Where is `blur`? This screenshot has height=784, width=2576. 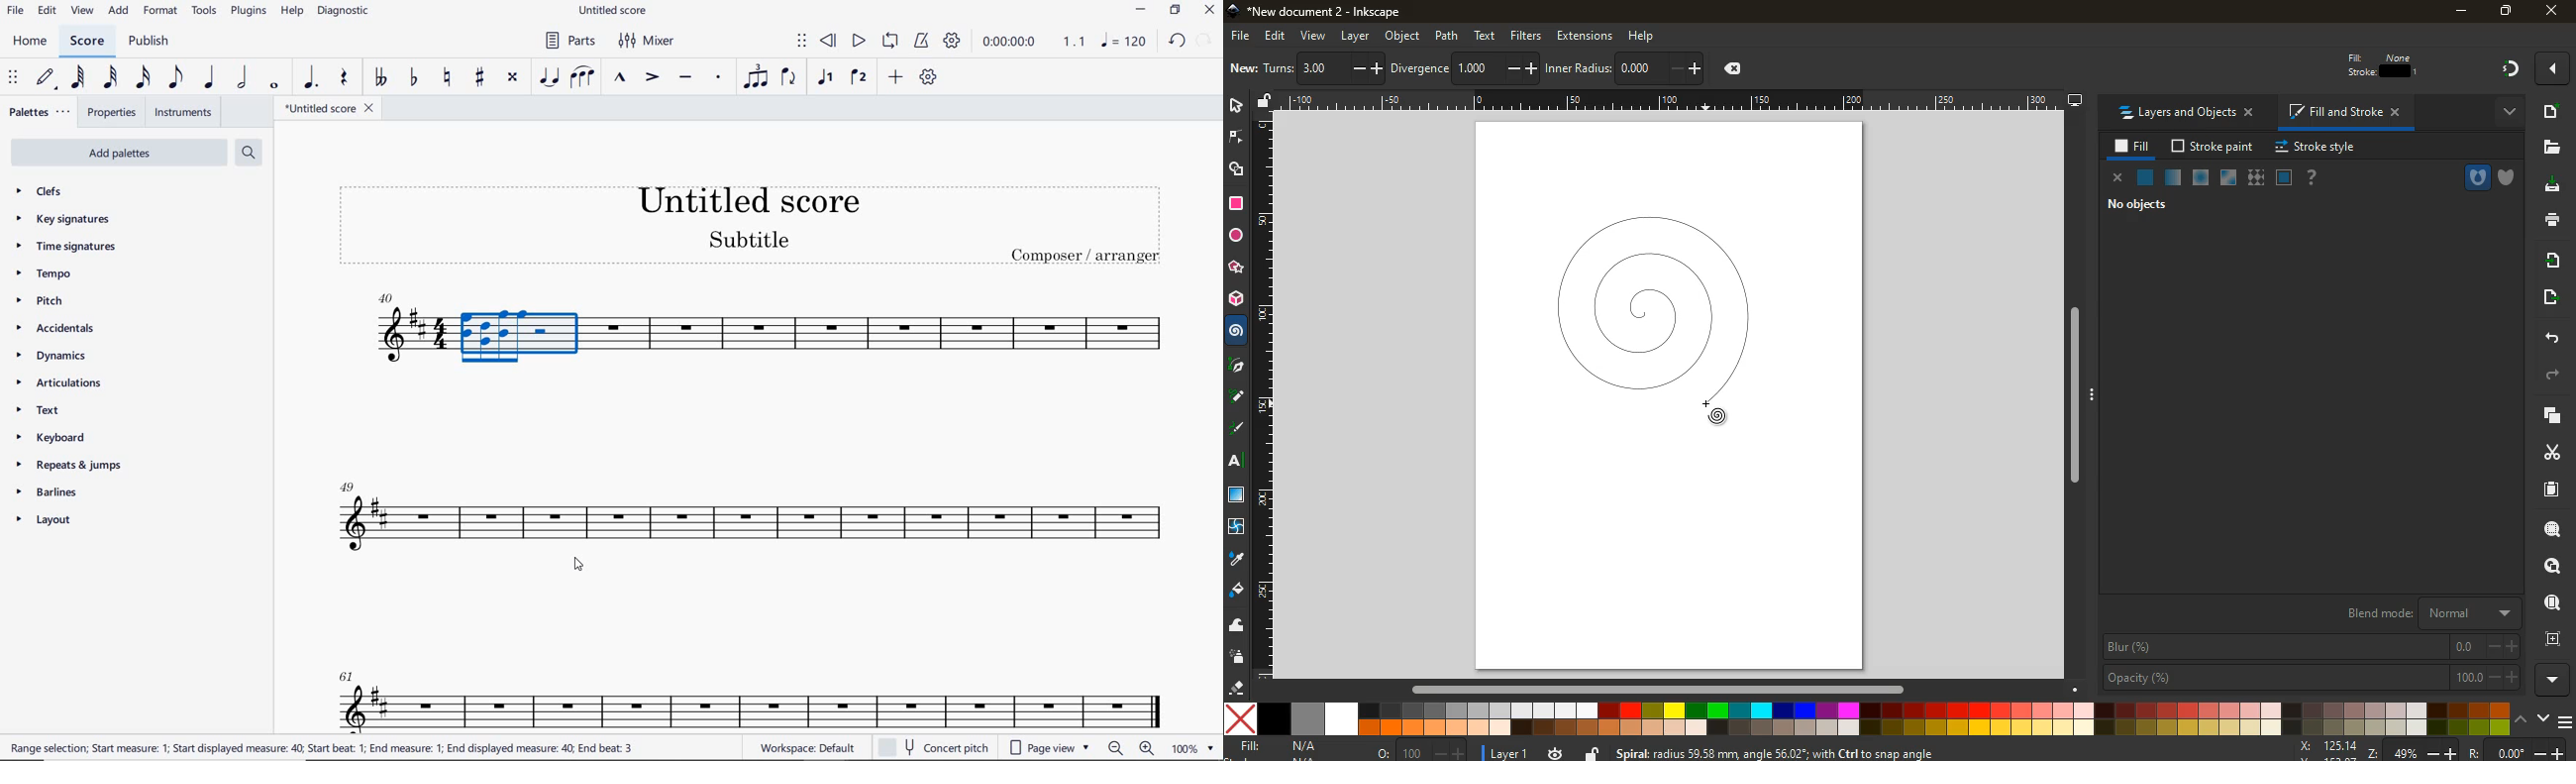 blur is located at coordinates (2311, 647).